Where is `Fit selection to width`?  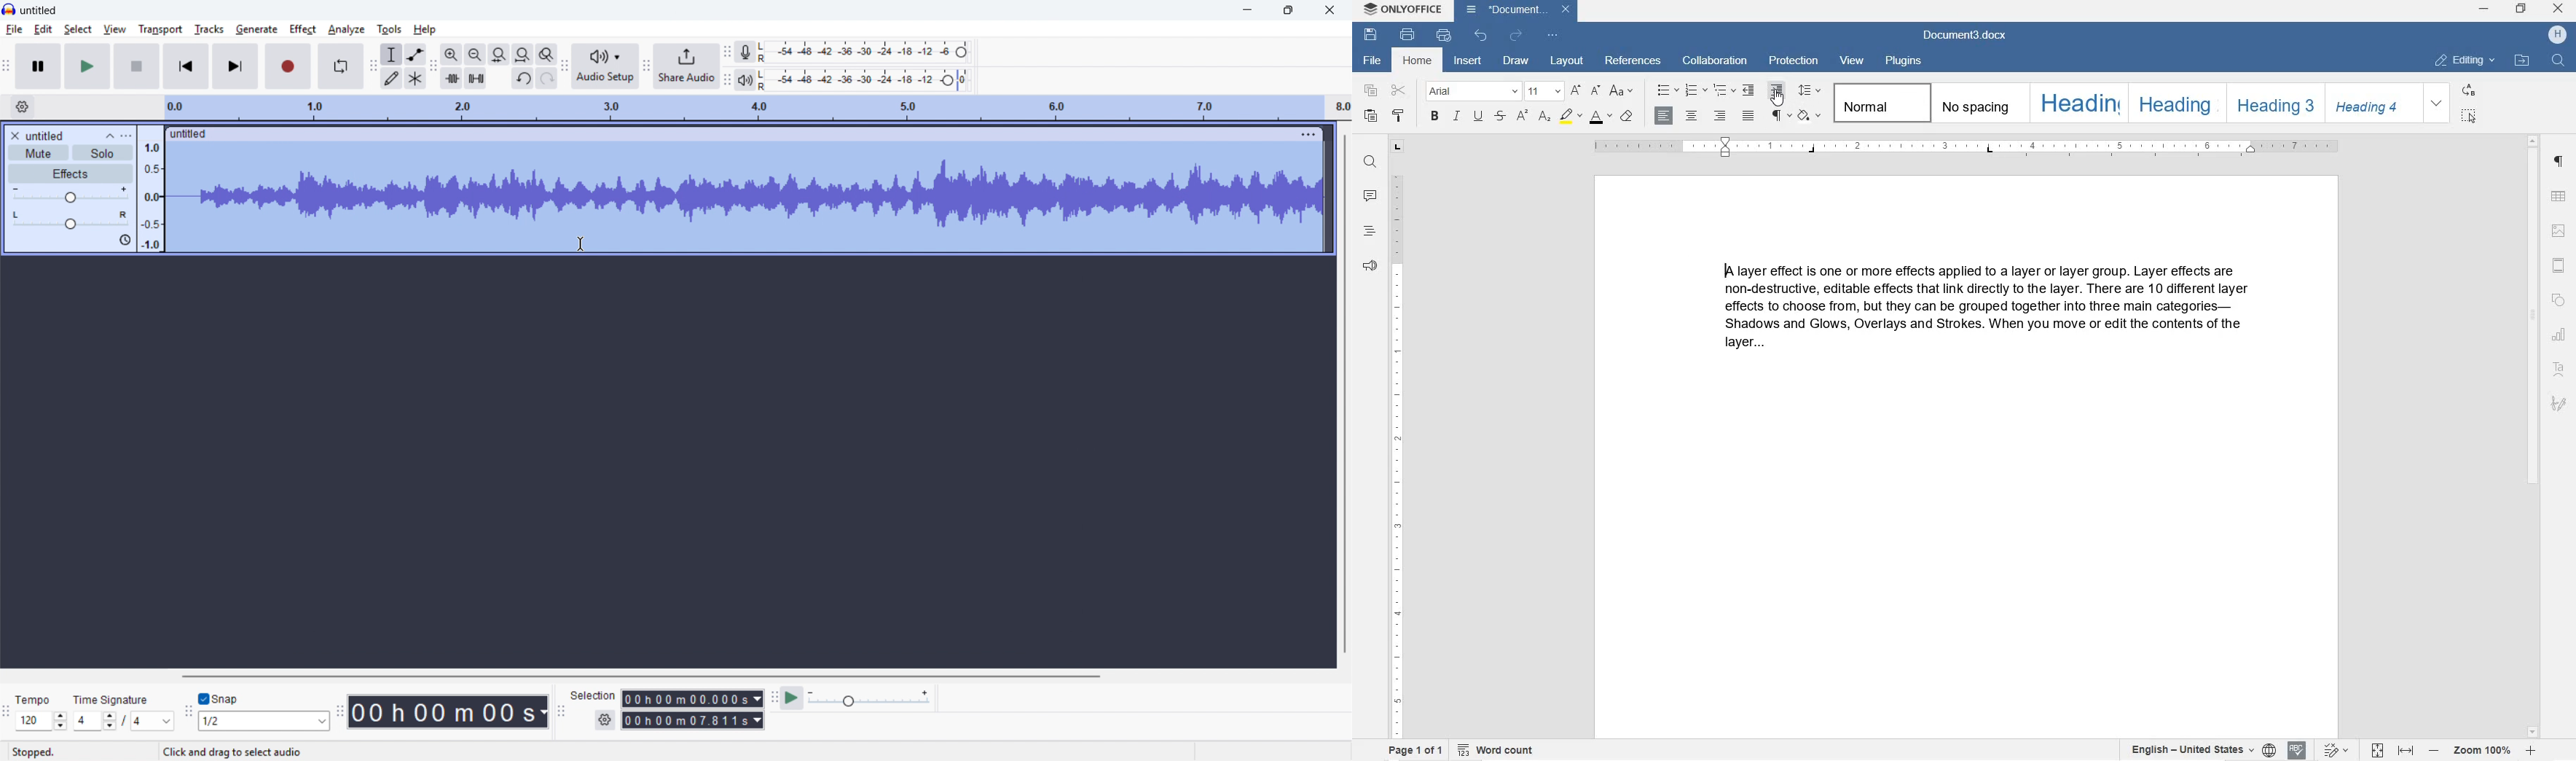 Fit selection to width is located at coordinates (499, 55).